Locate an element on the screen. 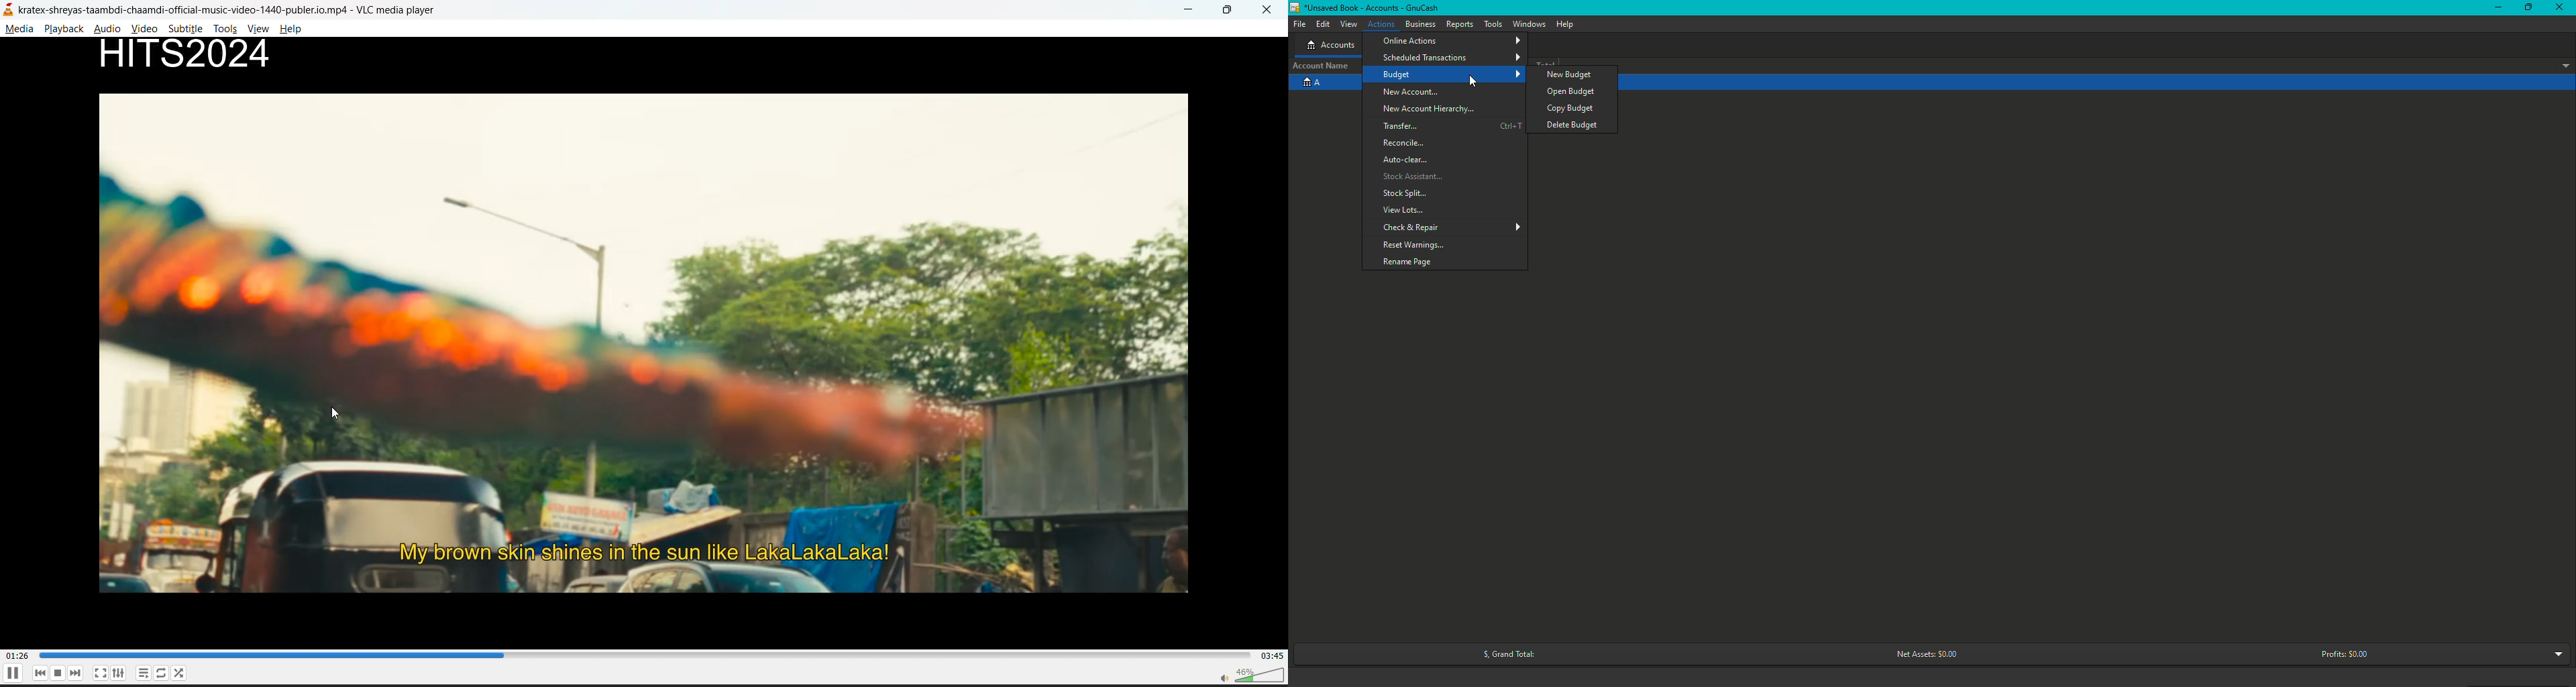  Profits is located at coordinates (2349, 654).